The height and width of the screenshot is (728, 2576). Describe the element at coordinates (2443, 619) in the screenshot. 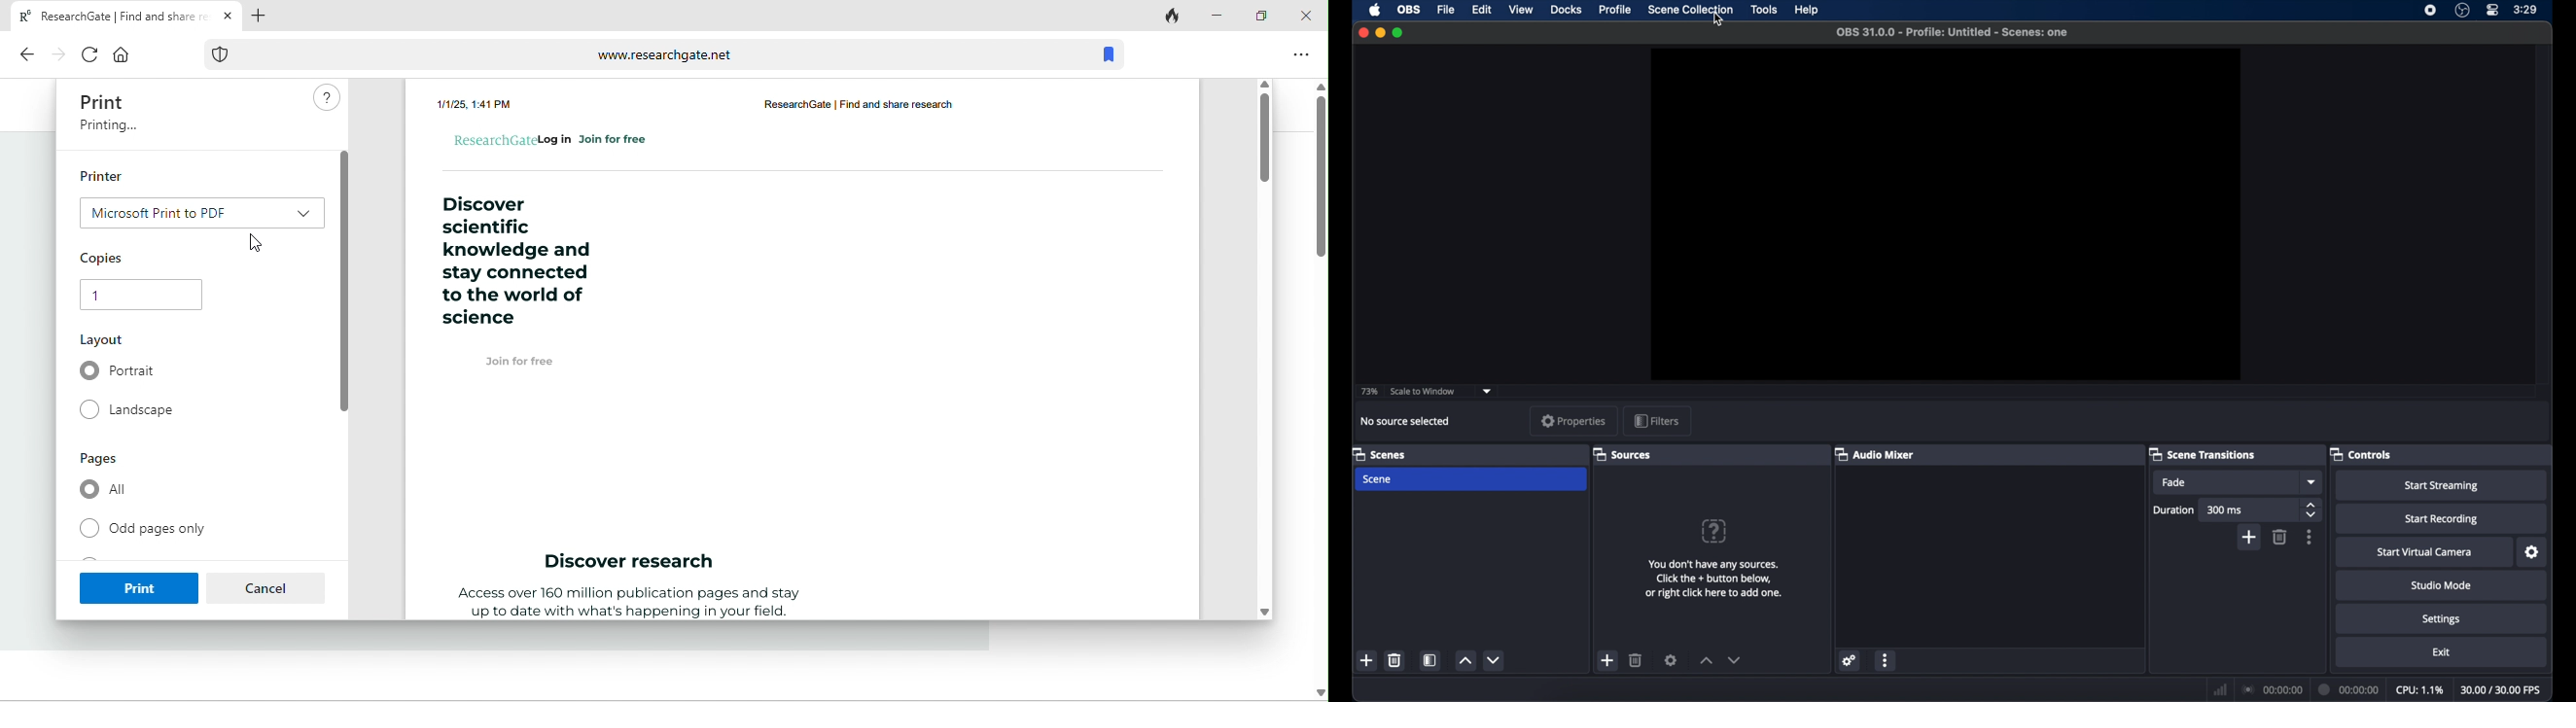

I see `settings` at that location.